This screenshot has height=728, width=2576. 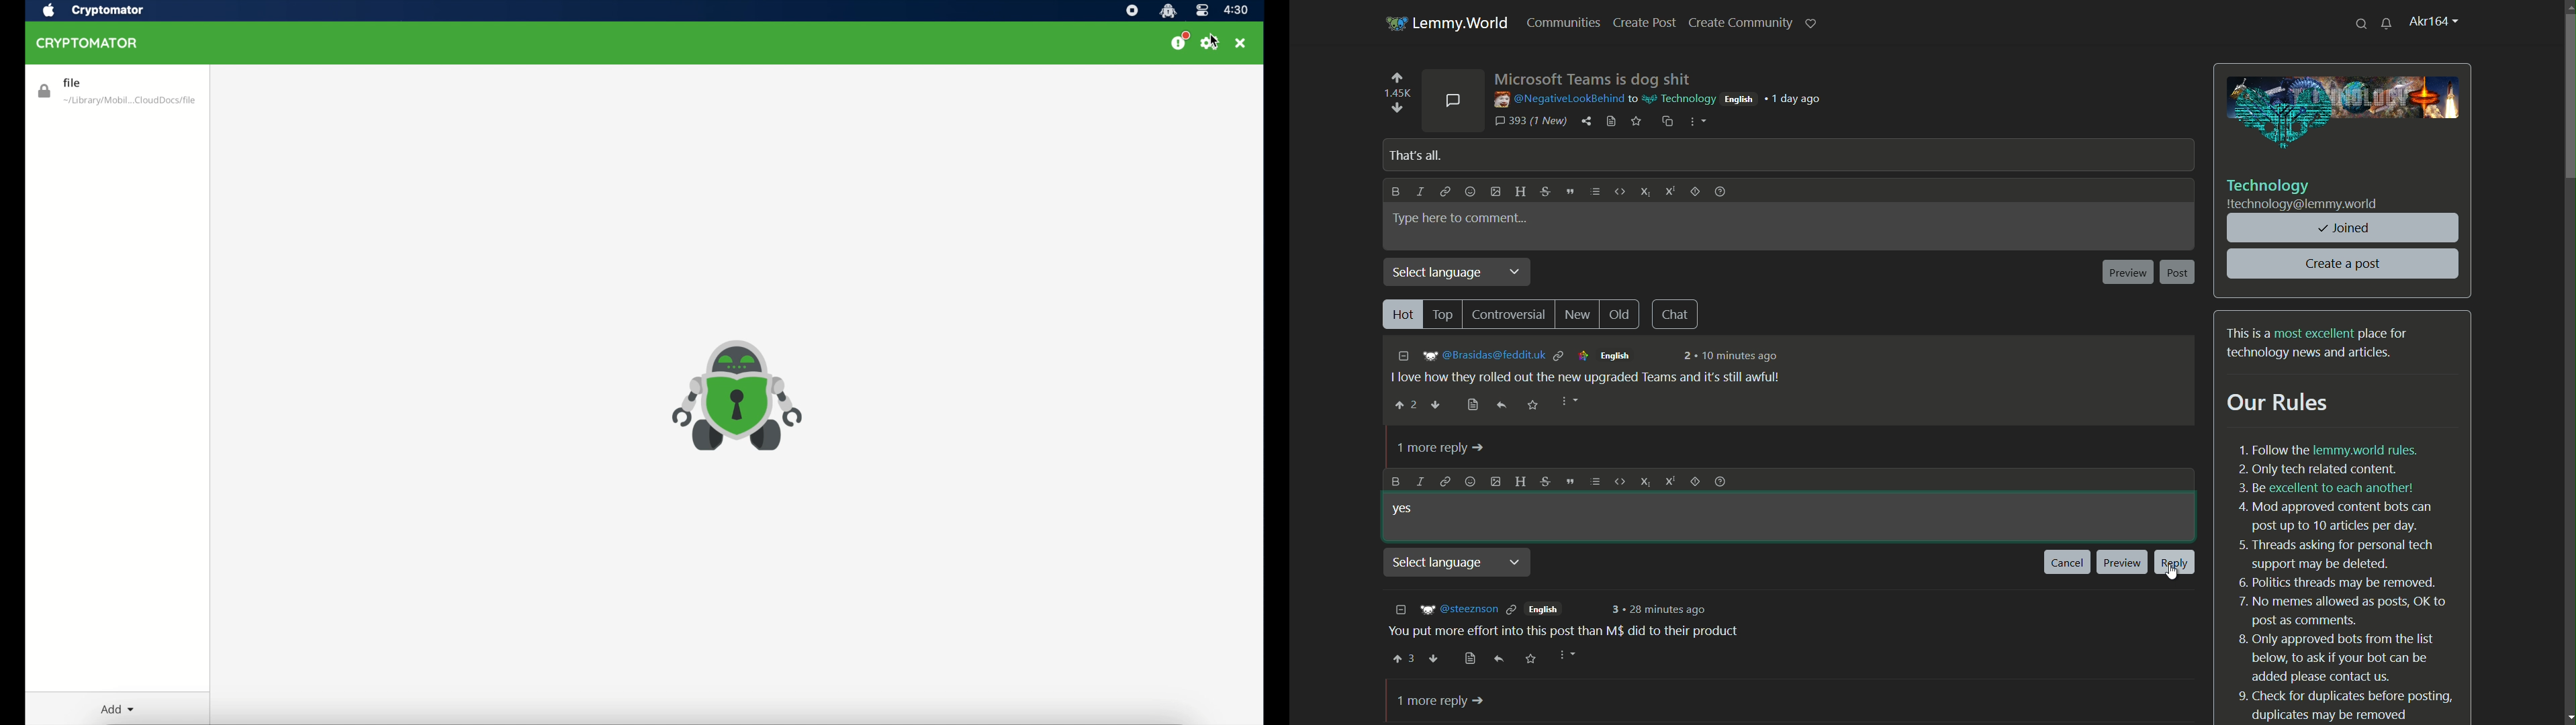 I want to click on preview, so click(x=2122, y=563).